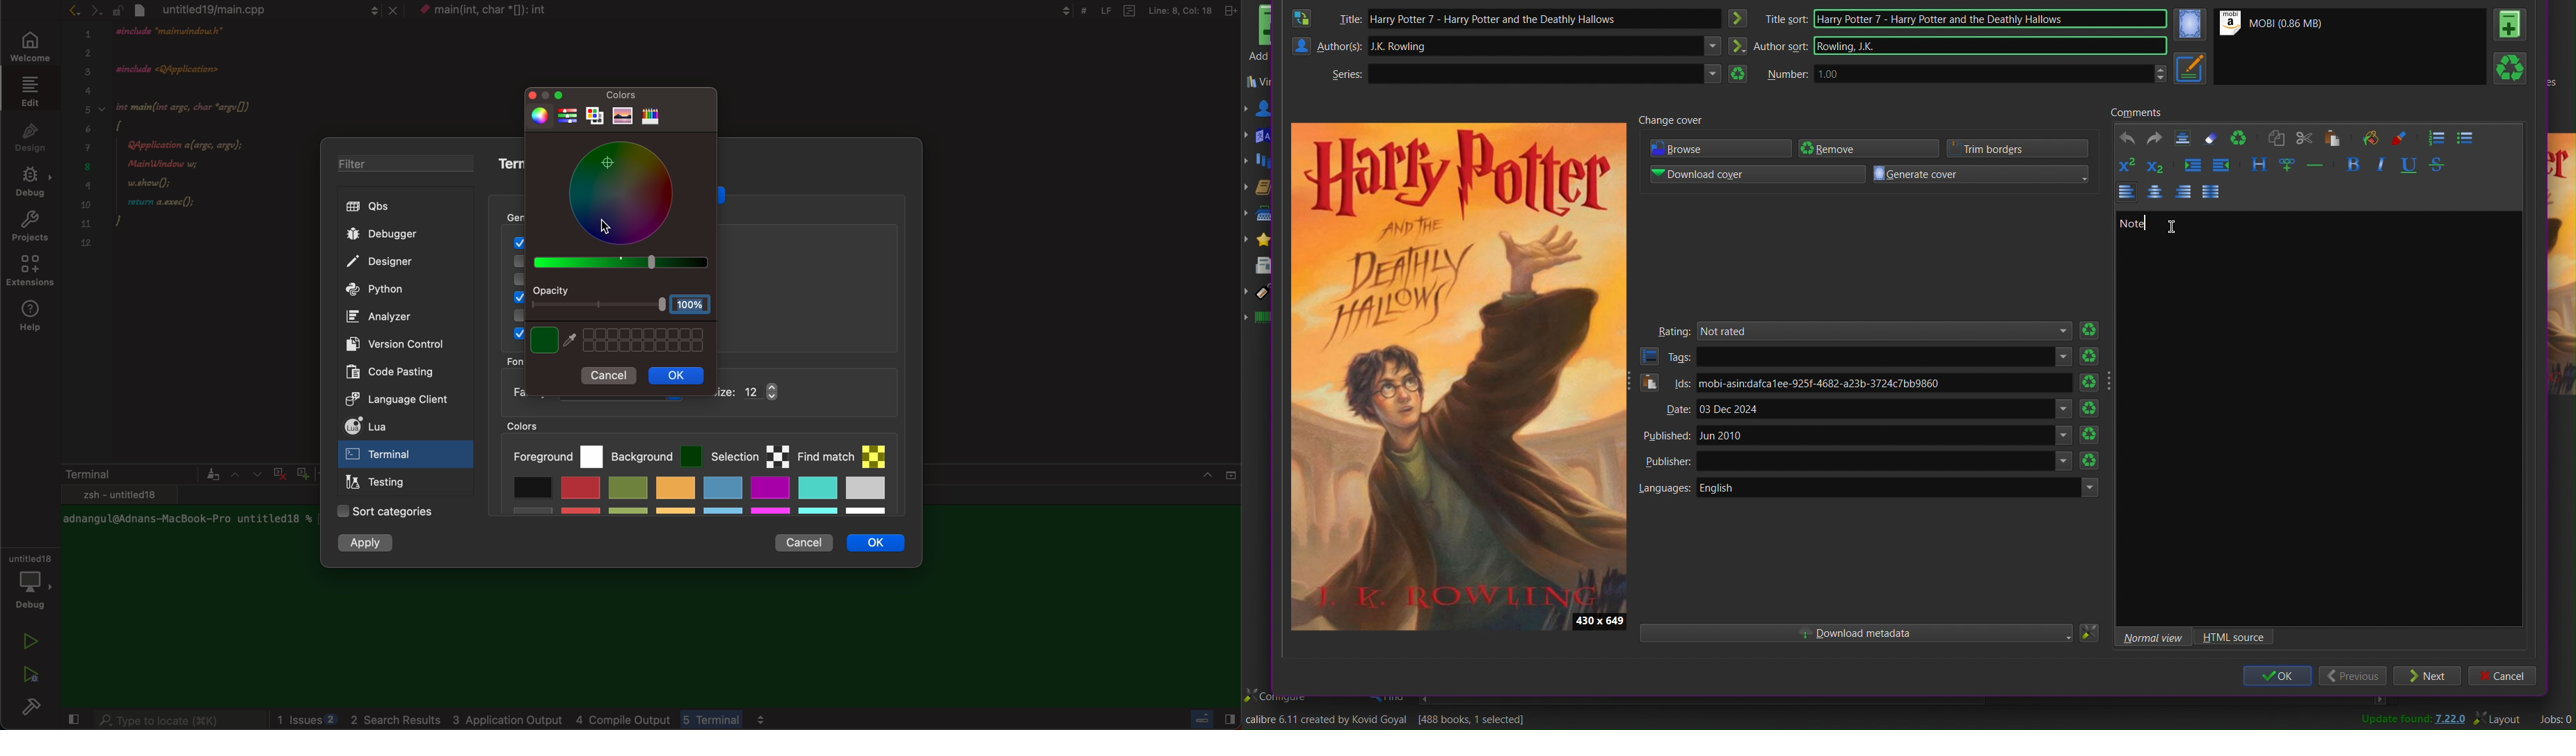  What do you see at coordinates (1265, 319) in the screenshot?
I see `Identifiers` at bounding box center [1265, 319].